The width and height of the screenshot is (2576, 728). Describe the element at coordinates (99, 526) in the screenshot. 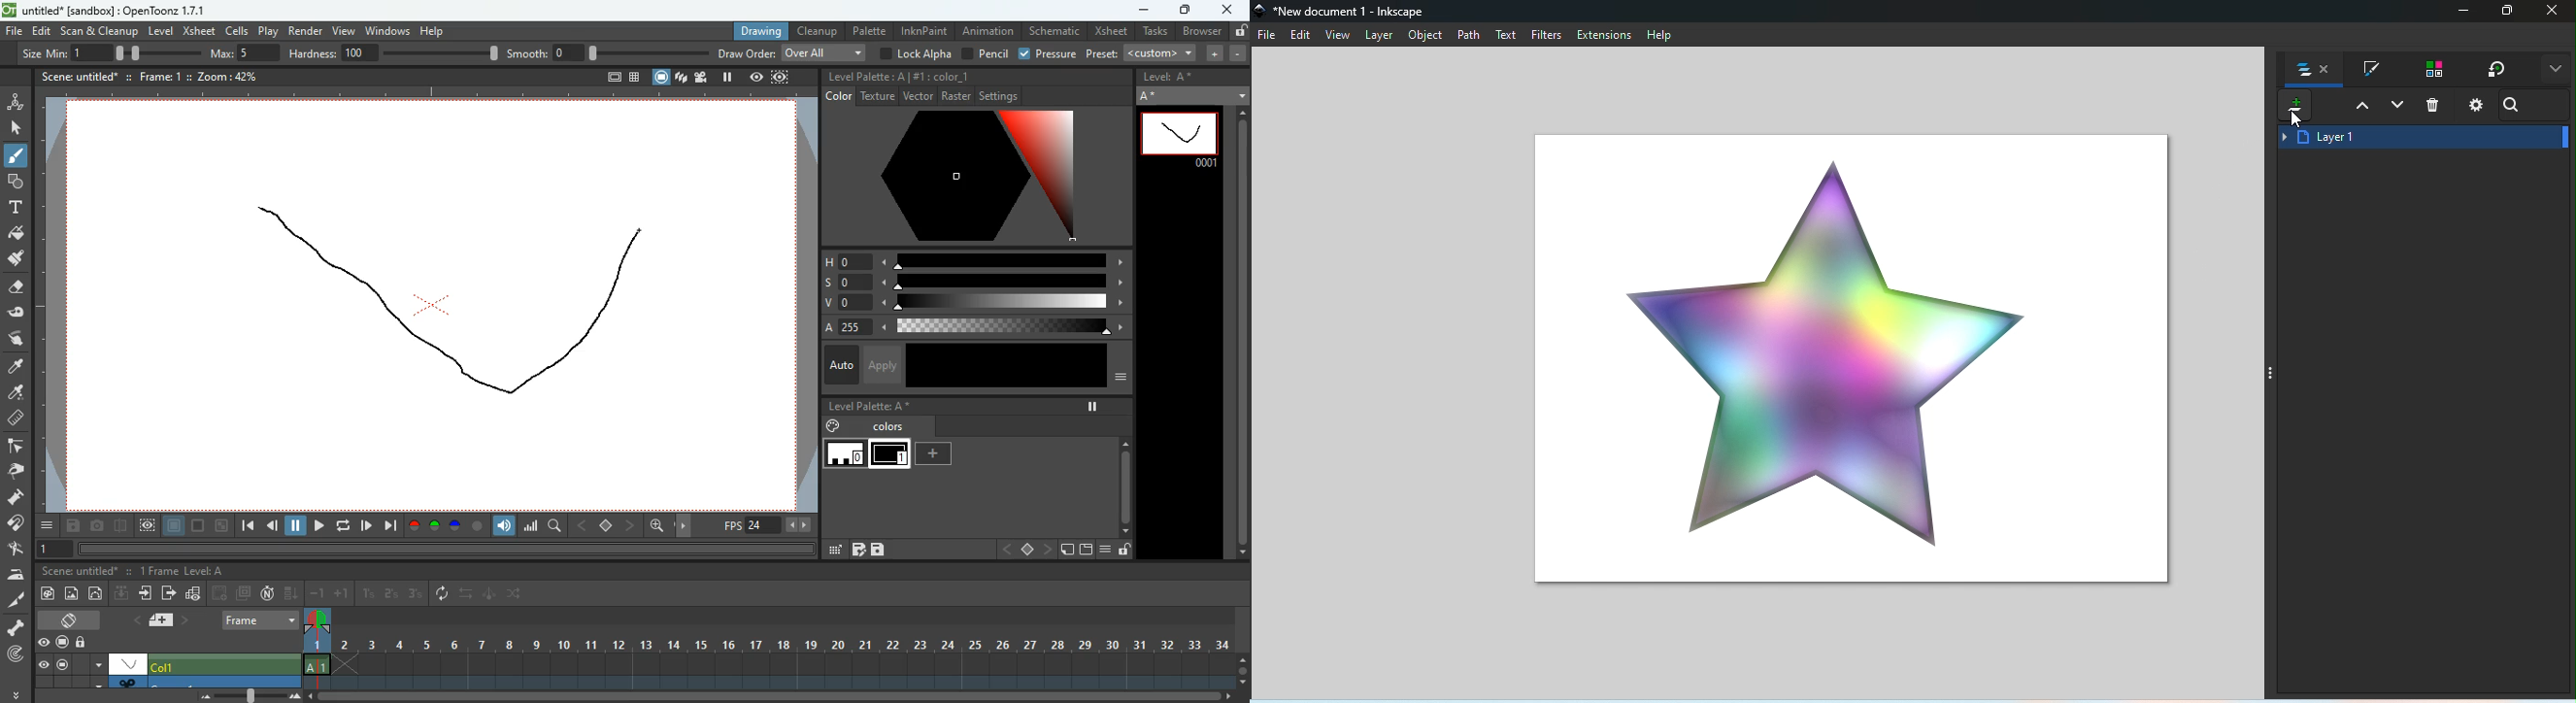

I see `camera` at that location.